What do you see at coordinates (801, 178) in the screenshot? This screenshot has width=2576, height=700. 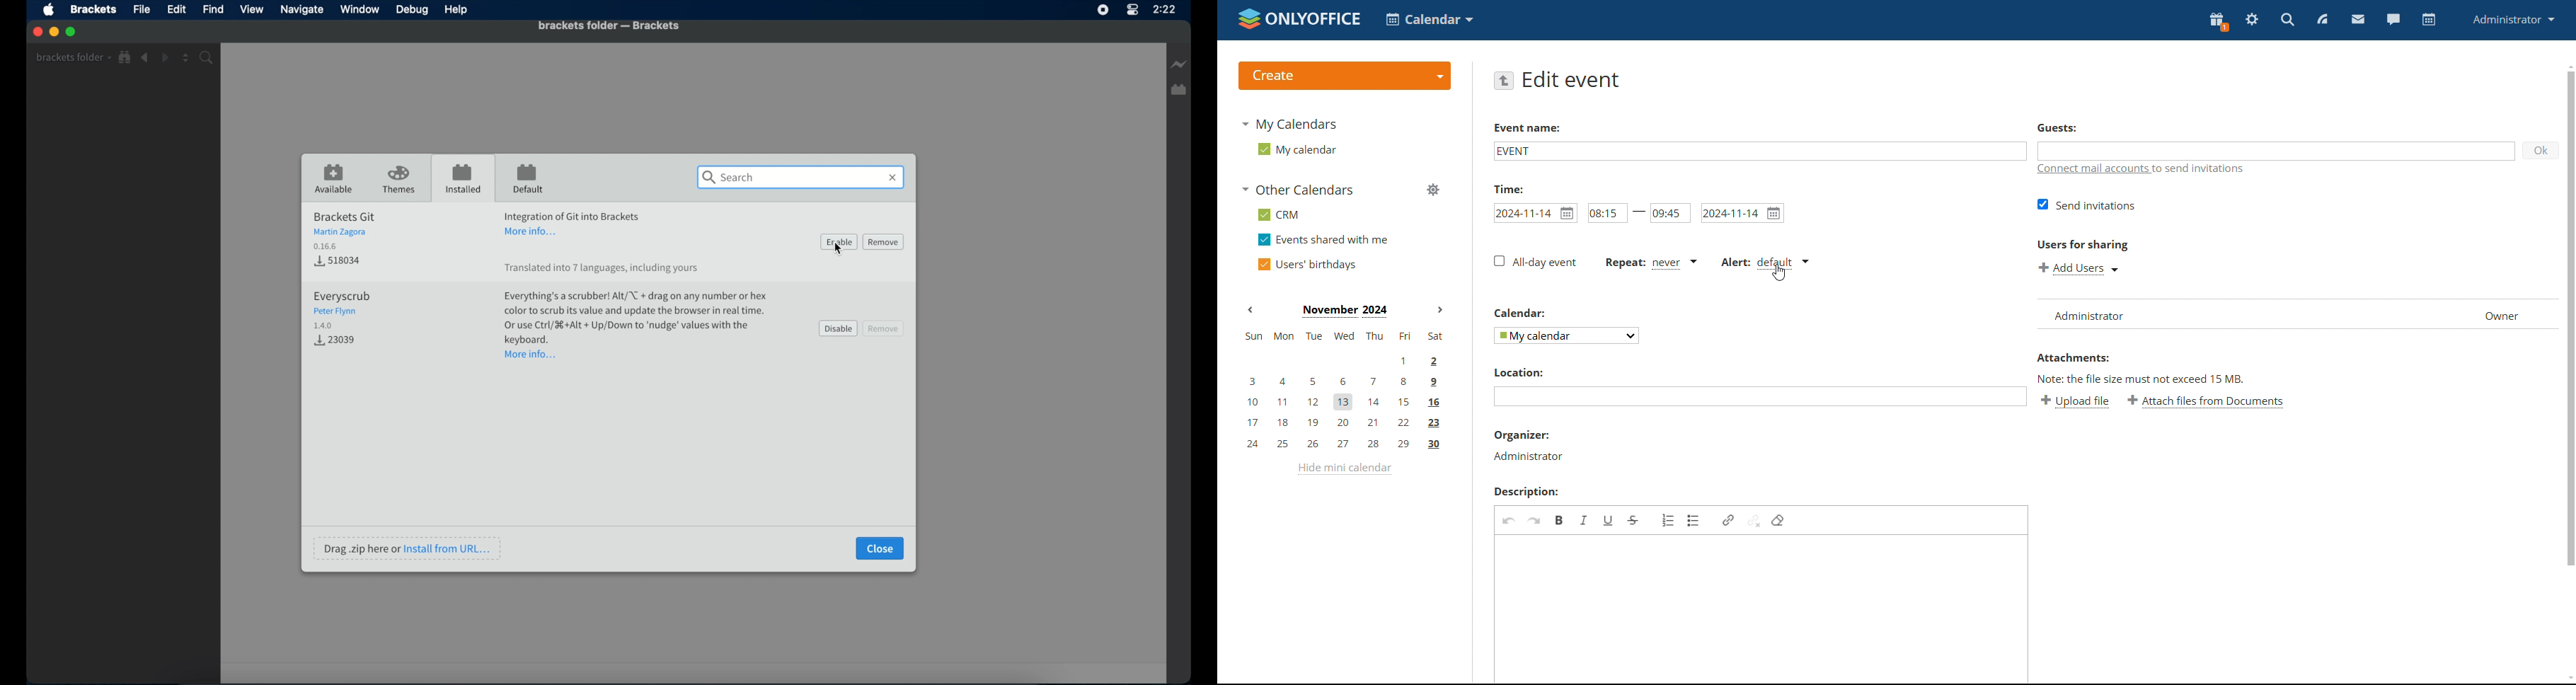 I see `search bar` at bounding box center [801, 178].